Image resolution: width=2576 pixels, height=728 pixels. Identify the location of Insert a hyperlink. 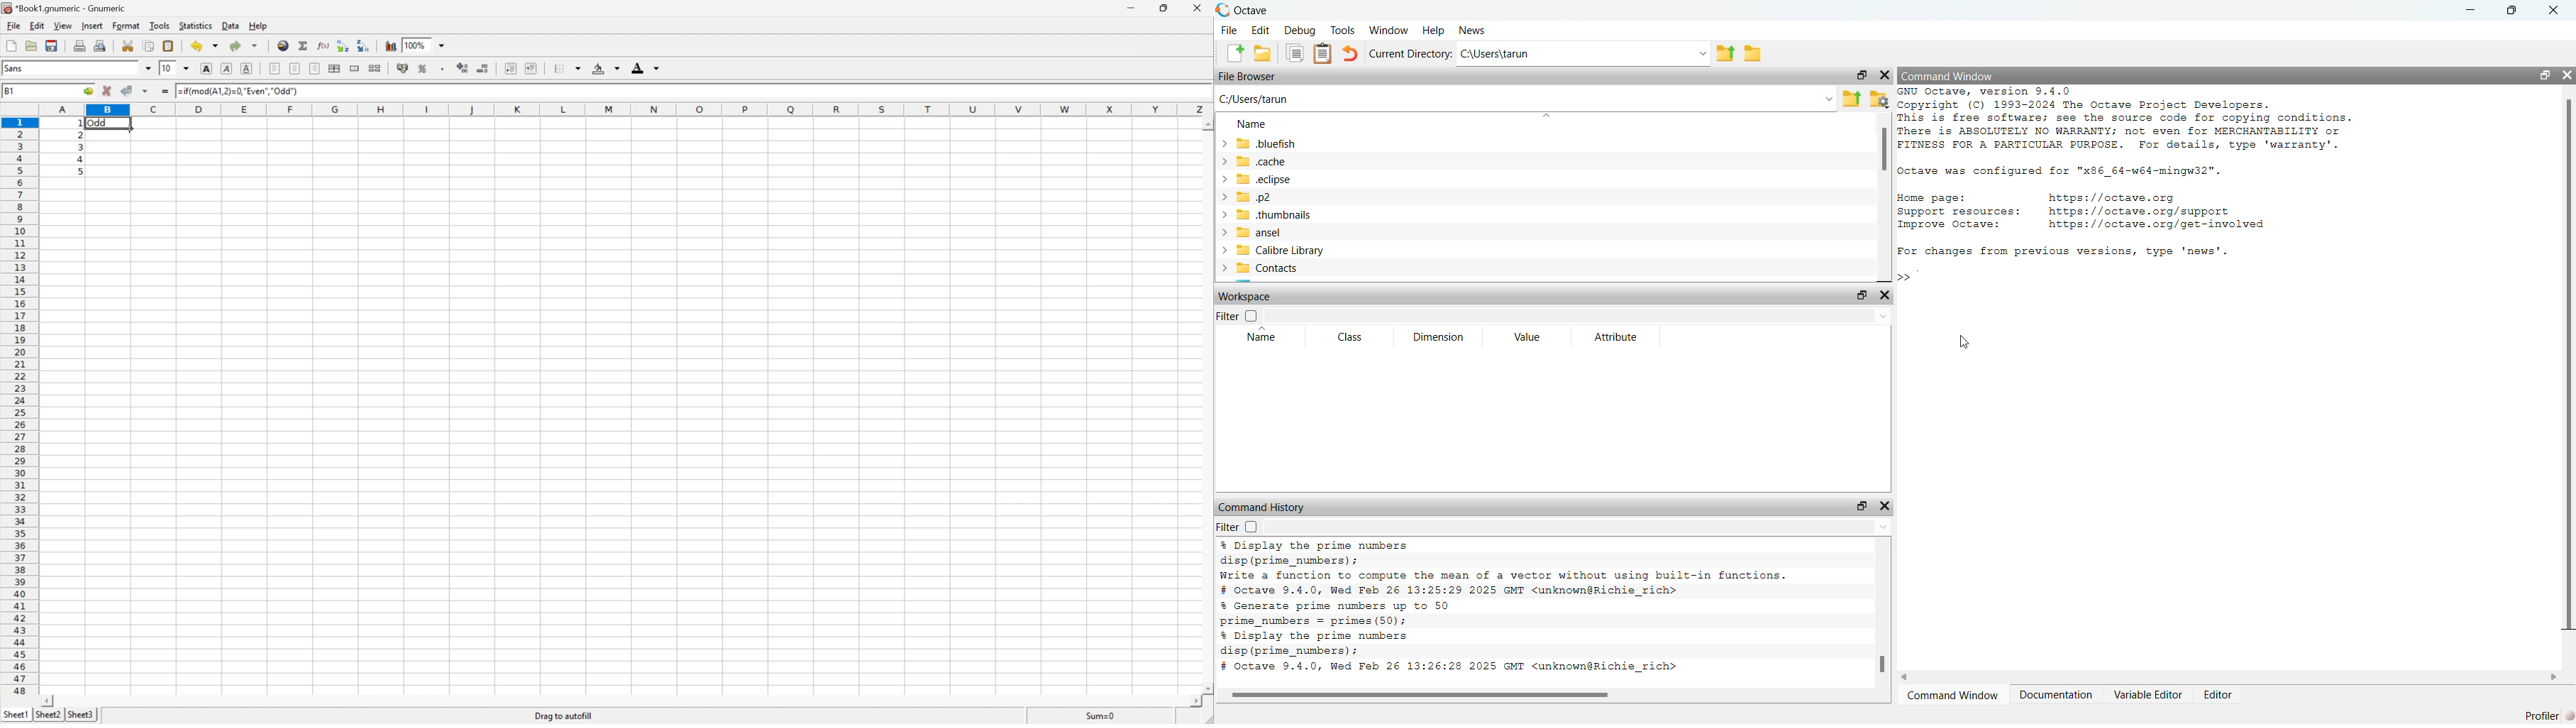
(283, 46).